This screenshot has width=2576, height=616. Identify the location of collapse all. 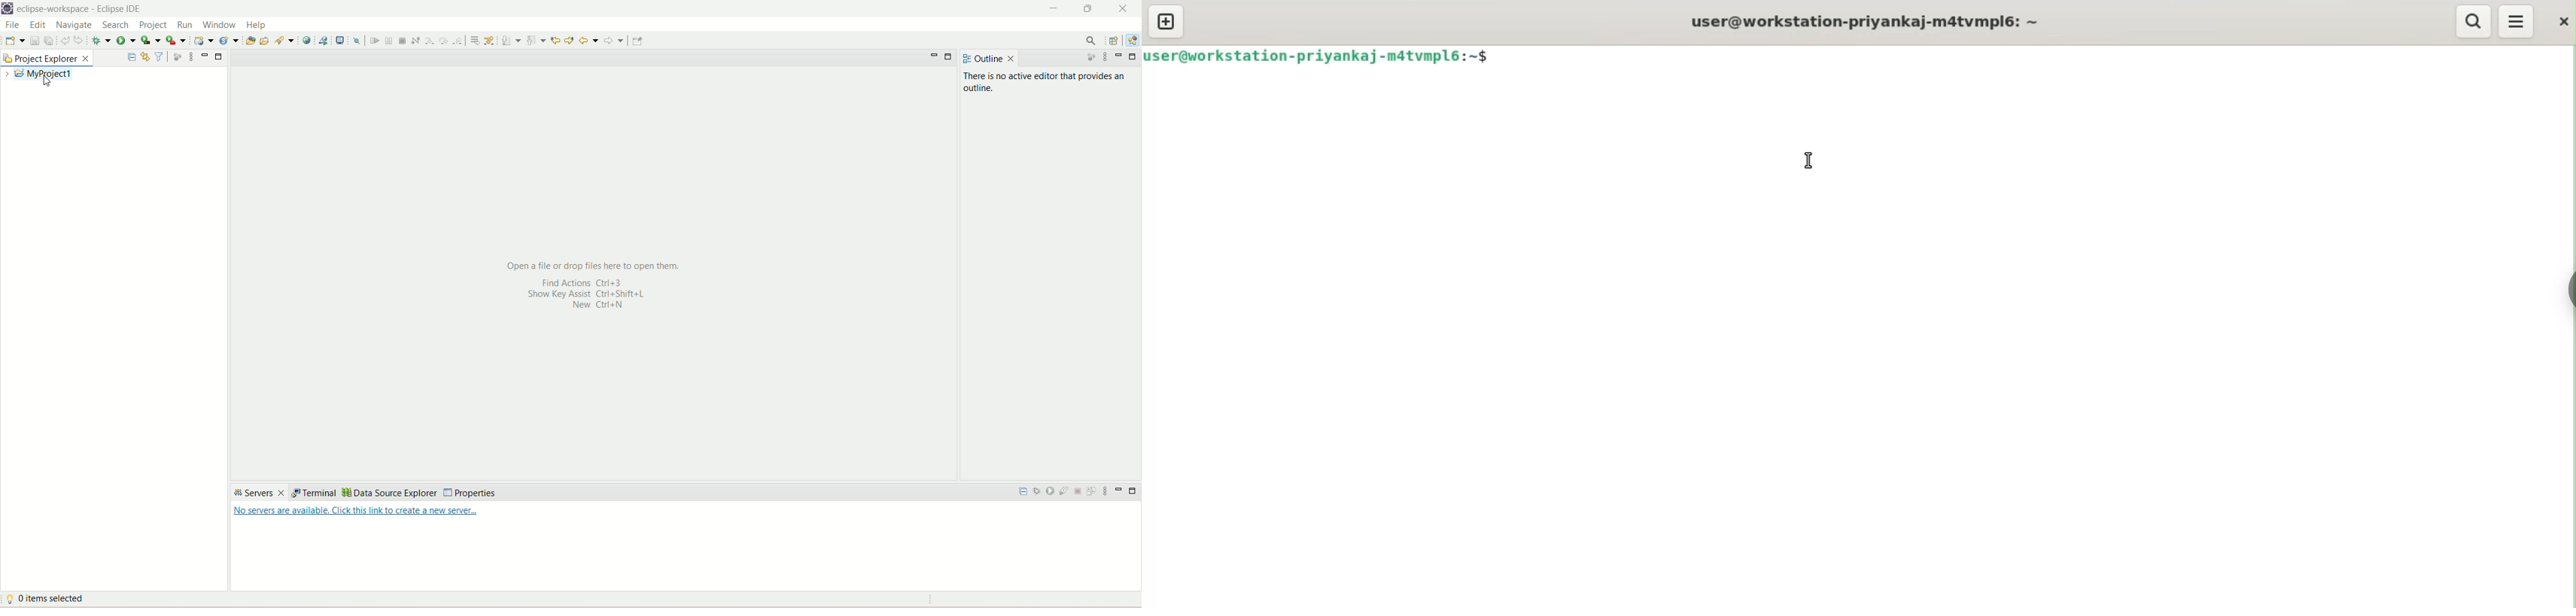
(1024, 494).